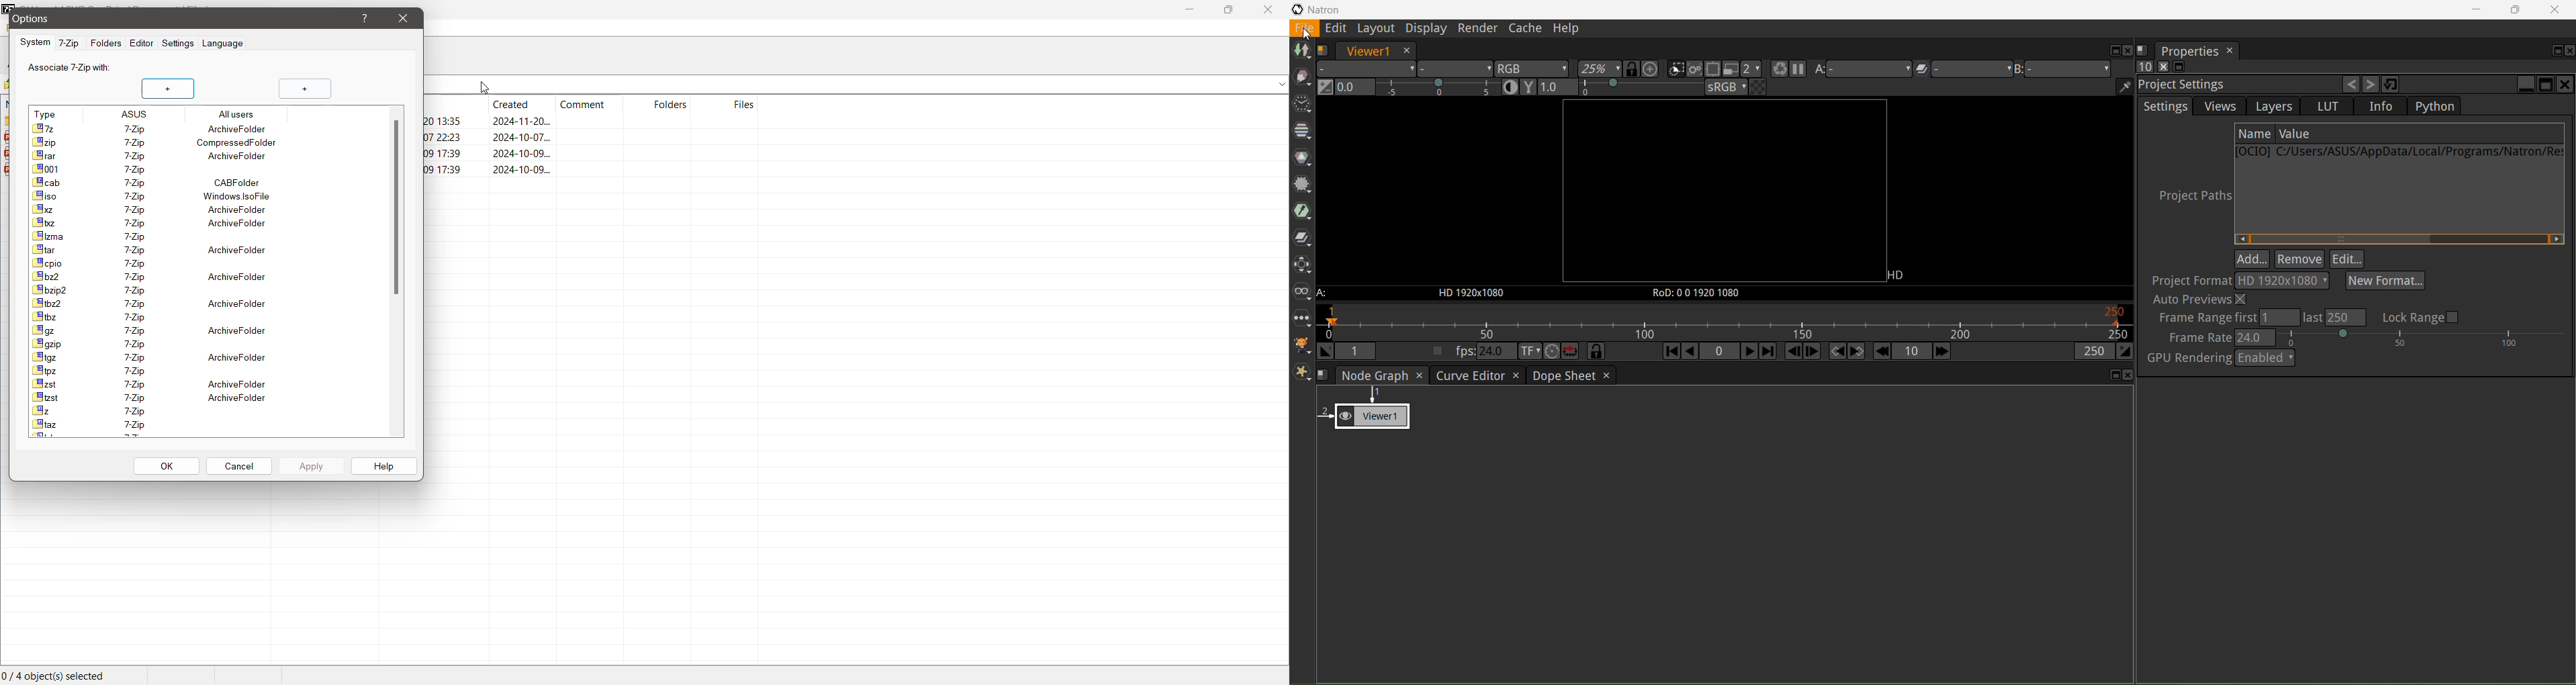  Describe the element at coordinates (163, 142) in the screenshot. I see `Compresses folder` at that location.